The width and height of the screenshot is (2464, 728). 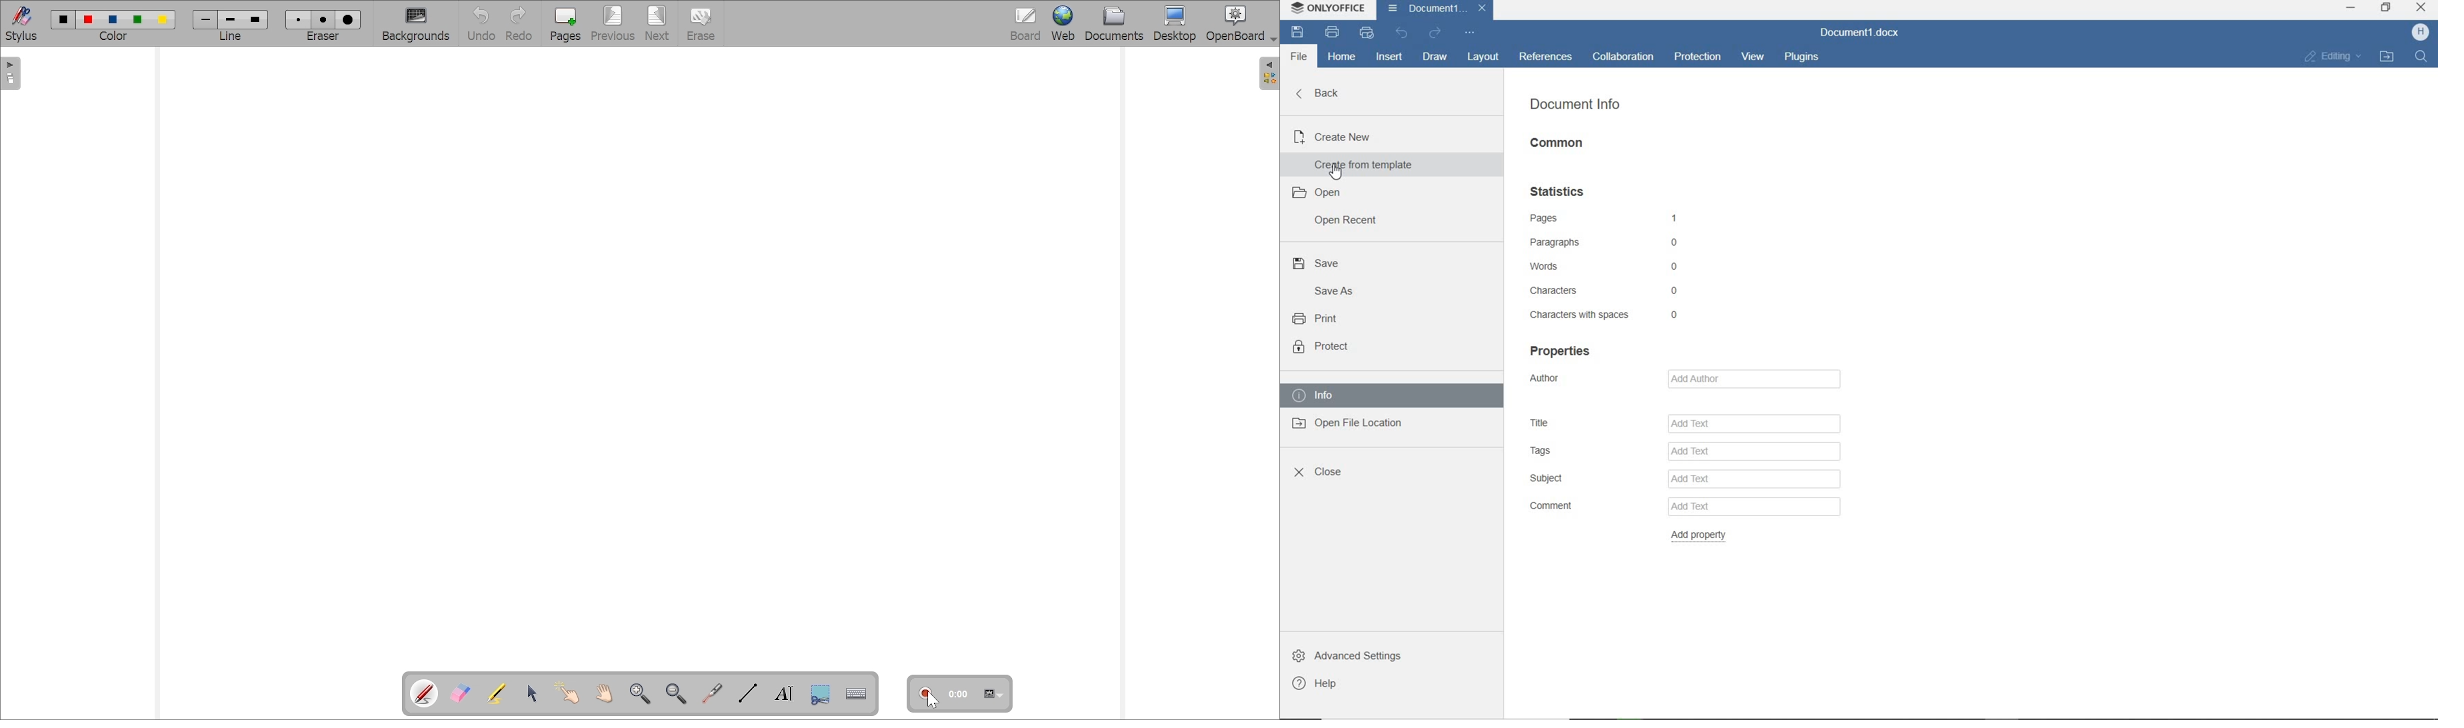 What do you see at coordinates (325, 19) in the screenshot?
I see `eraser2` at bounding box center [325, 19].